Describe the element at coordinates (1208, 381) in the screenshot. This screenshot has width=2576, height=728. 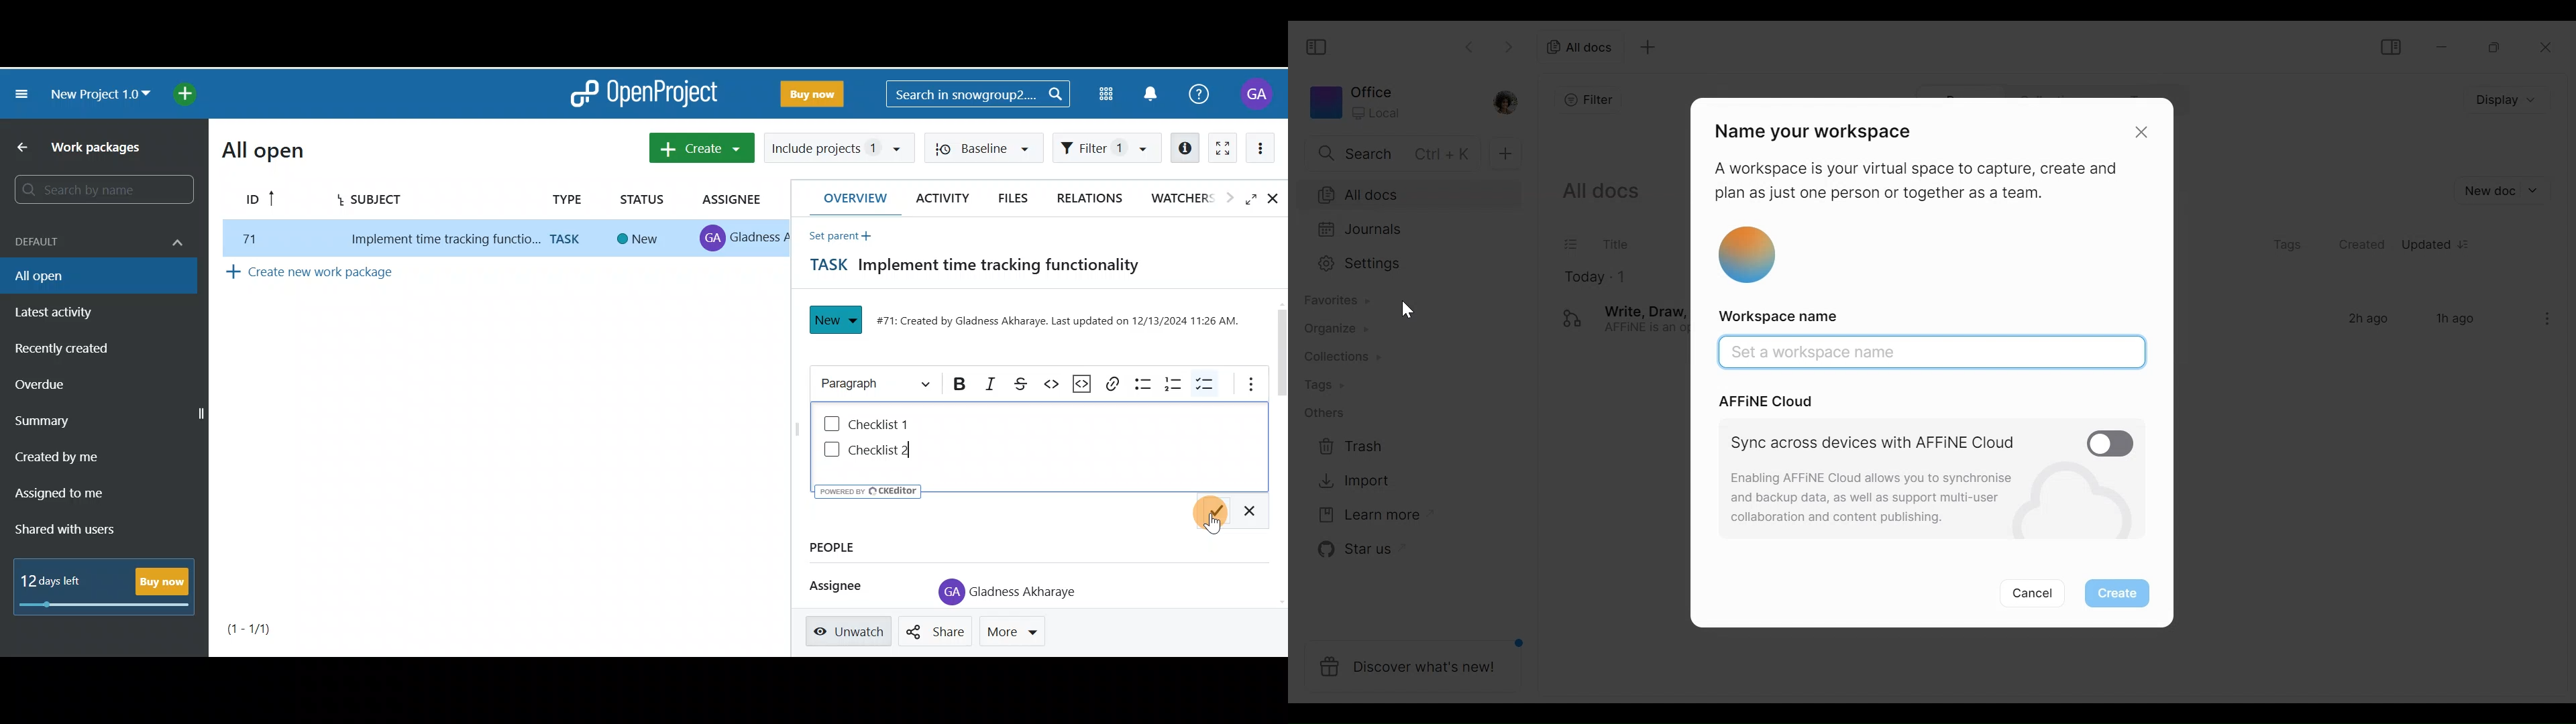
I see `To-do list` at that location.